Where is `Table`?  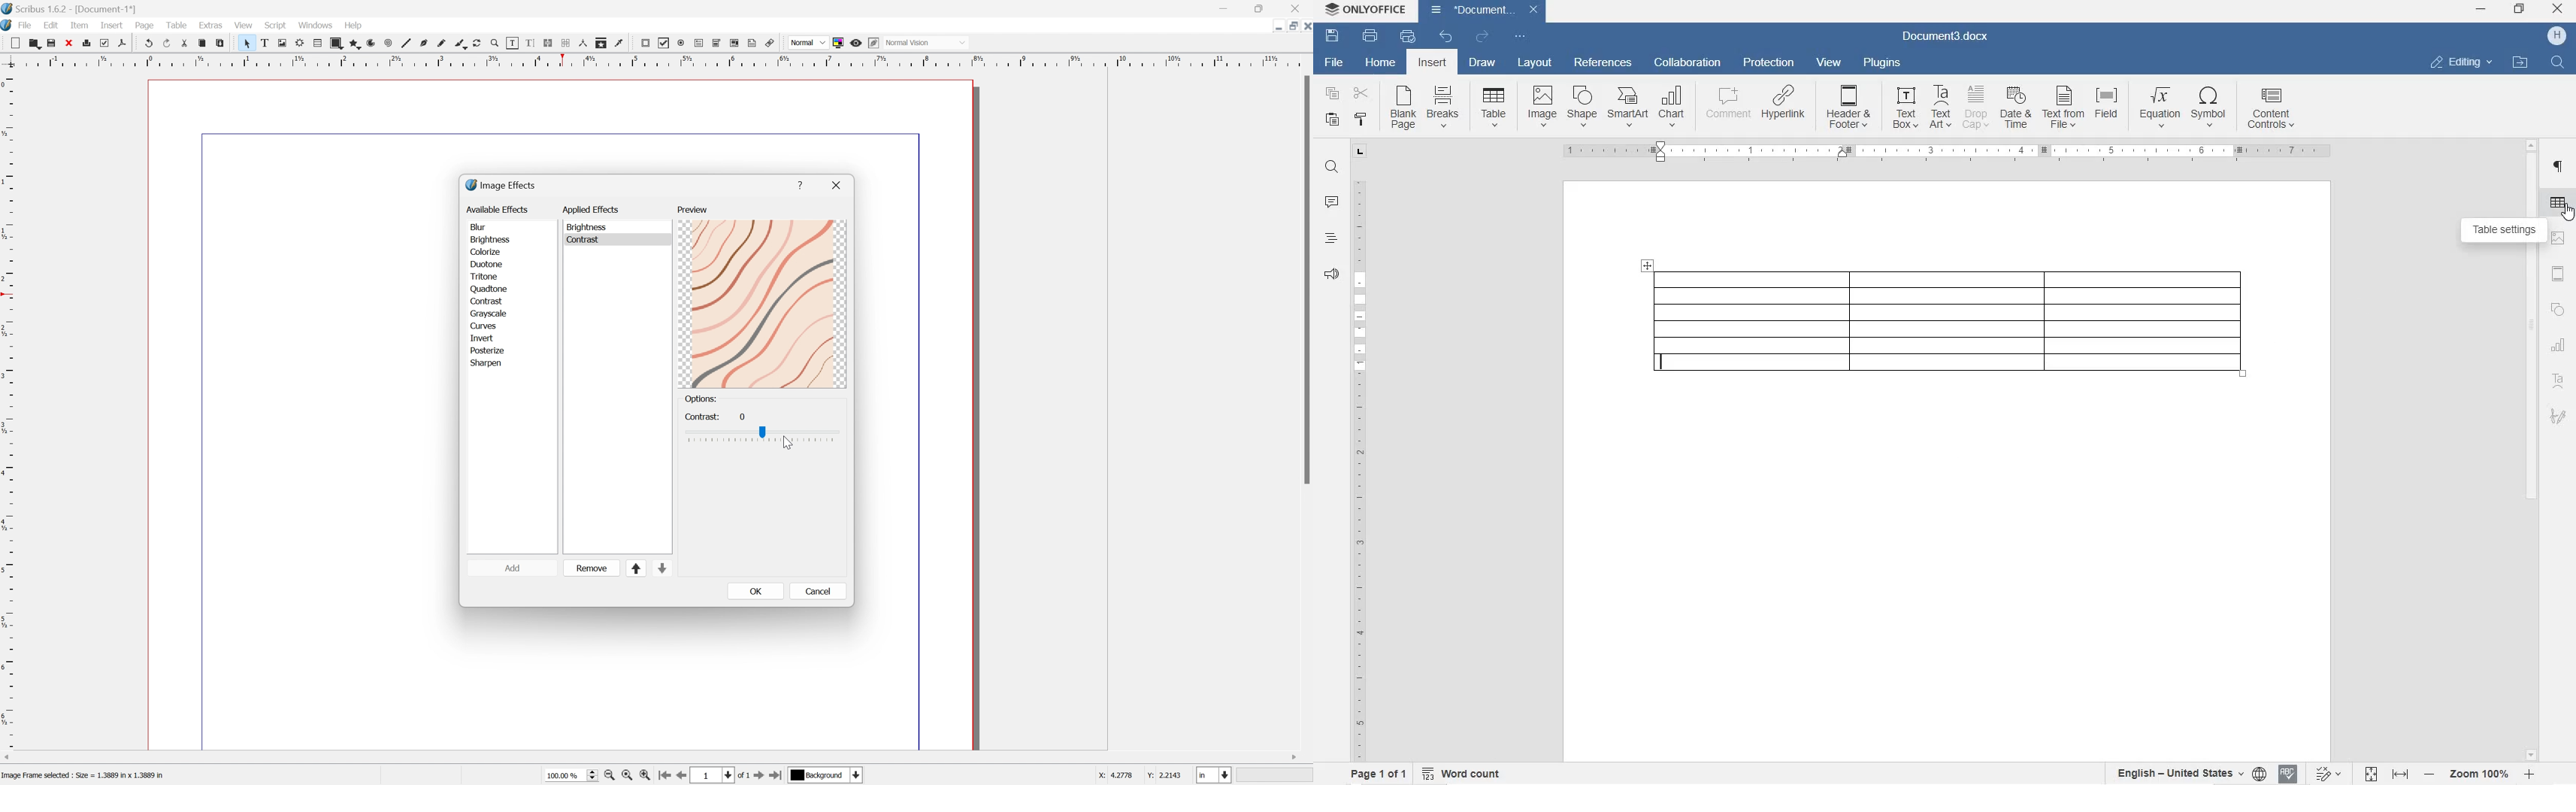 Table is located at coordinates (176, 25).